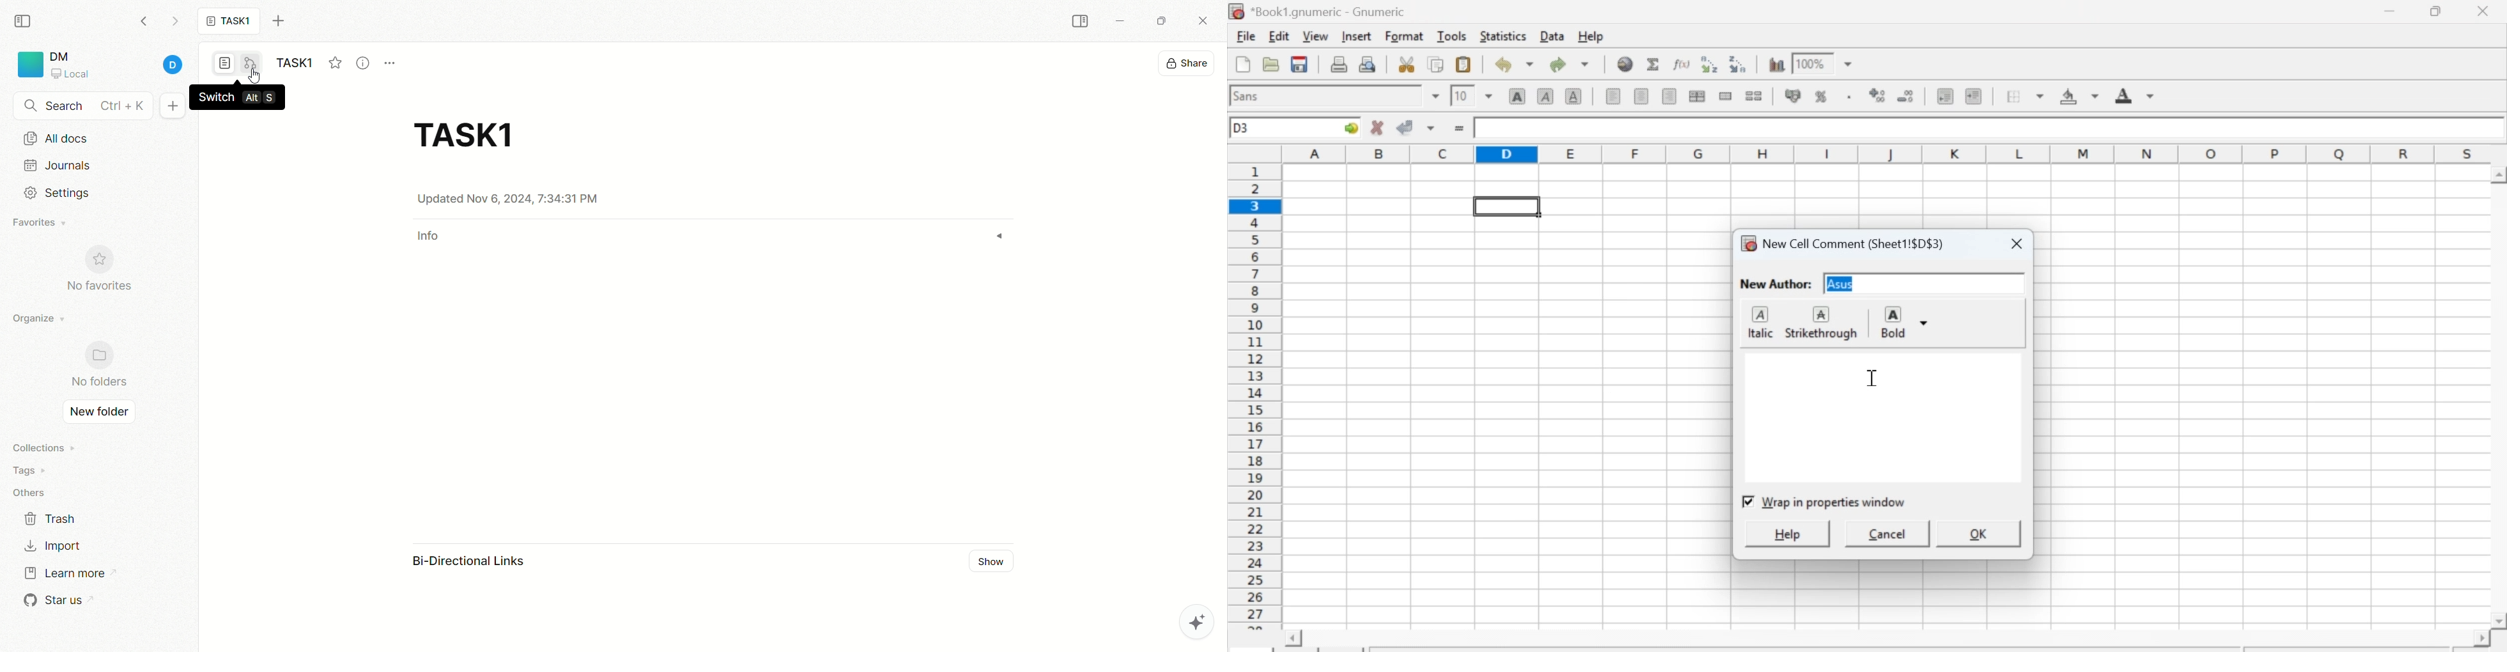 This screenshot has height=672, width=2520. Describe the element at coordinates (1849, 98) in the screenshot. I see `Include thousands separator` at that location.